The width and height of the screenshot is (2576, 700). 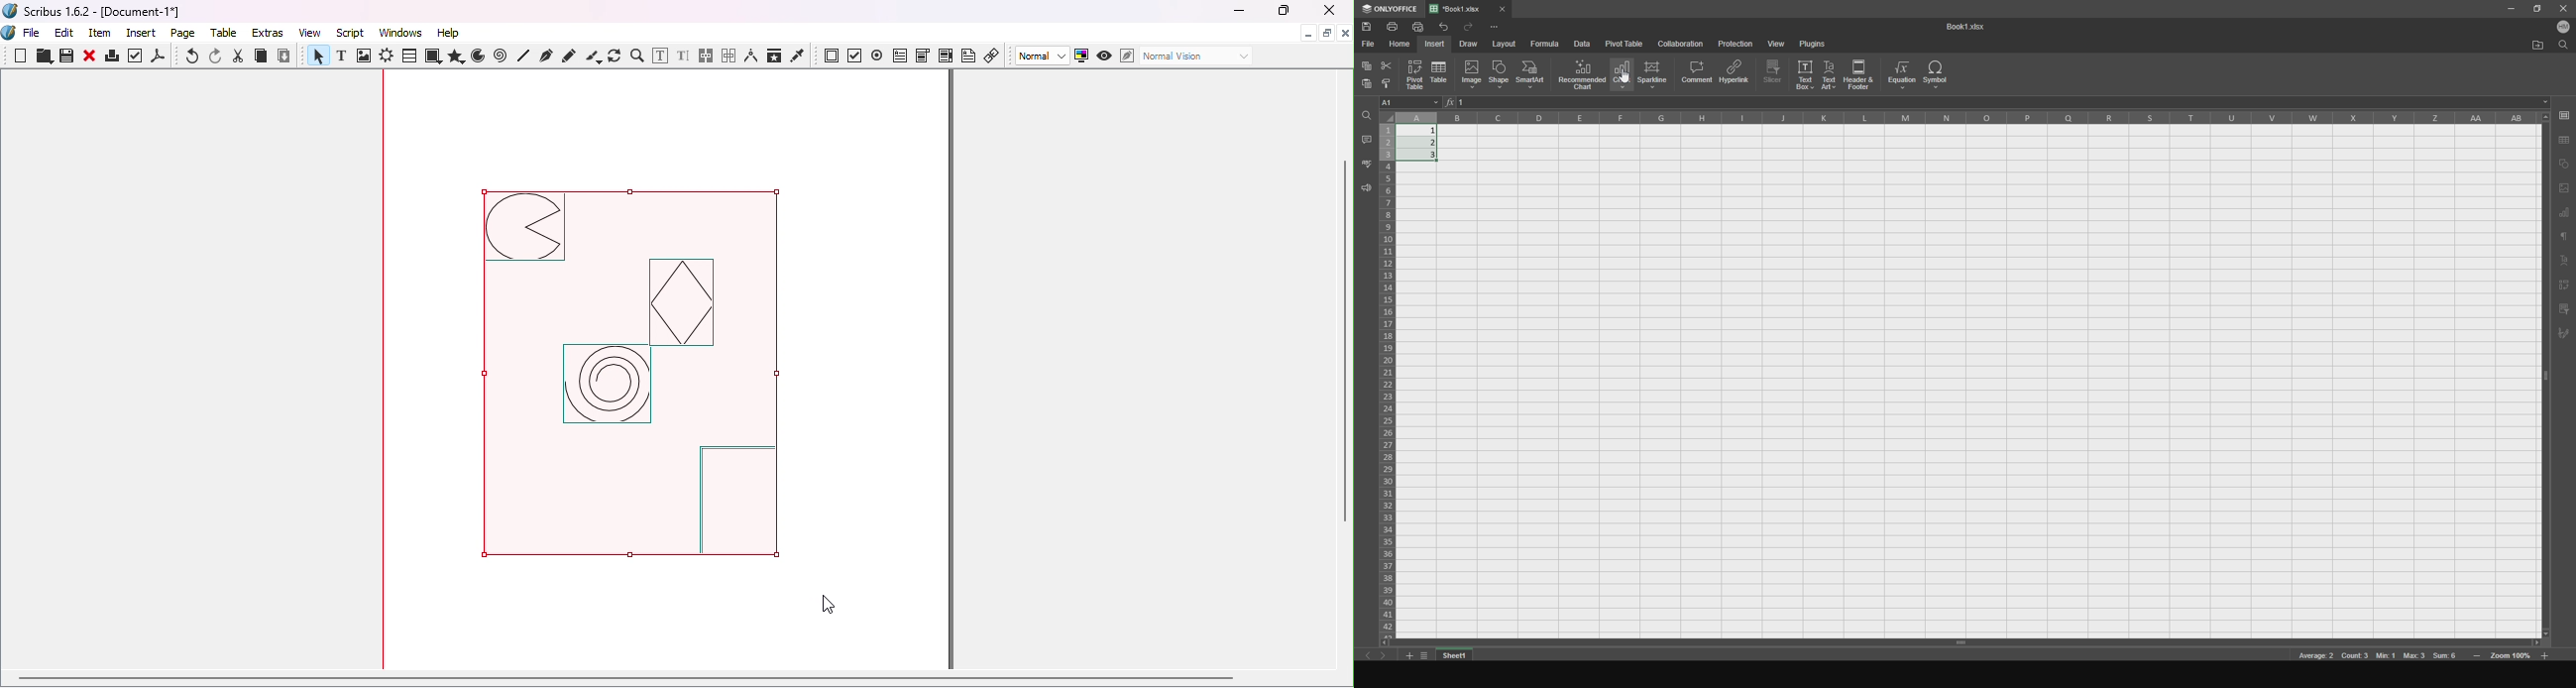 I want to click on Windows, so click(x=400, y=33).